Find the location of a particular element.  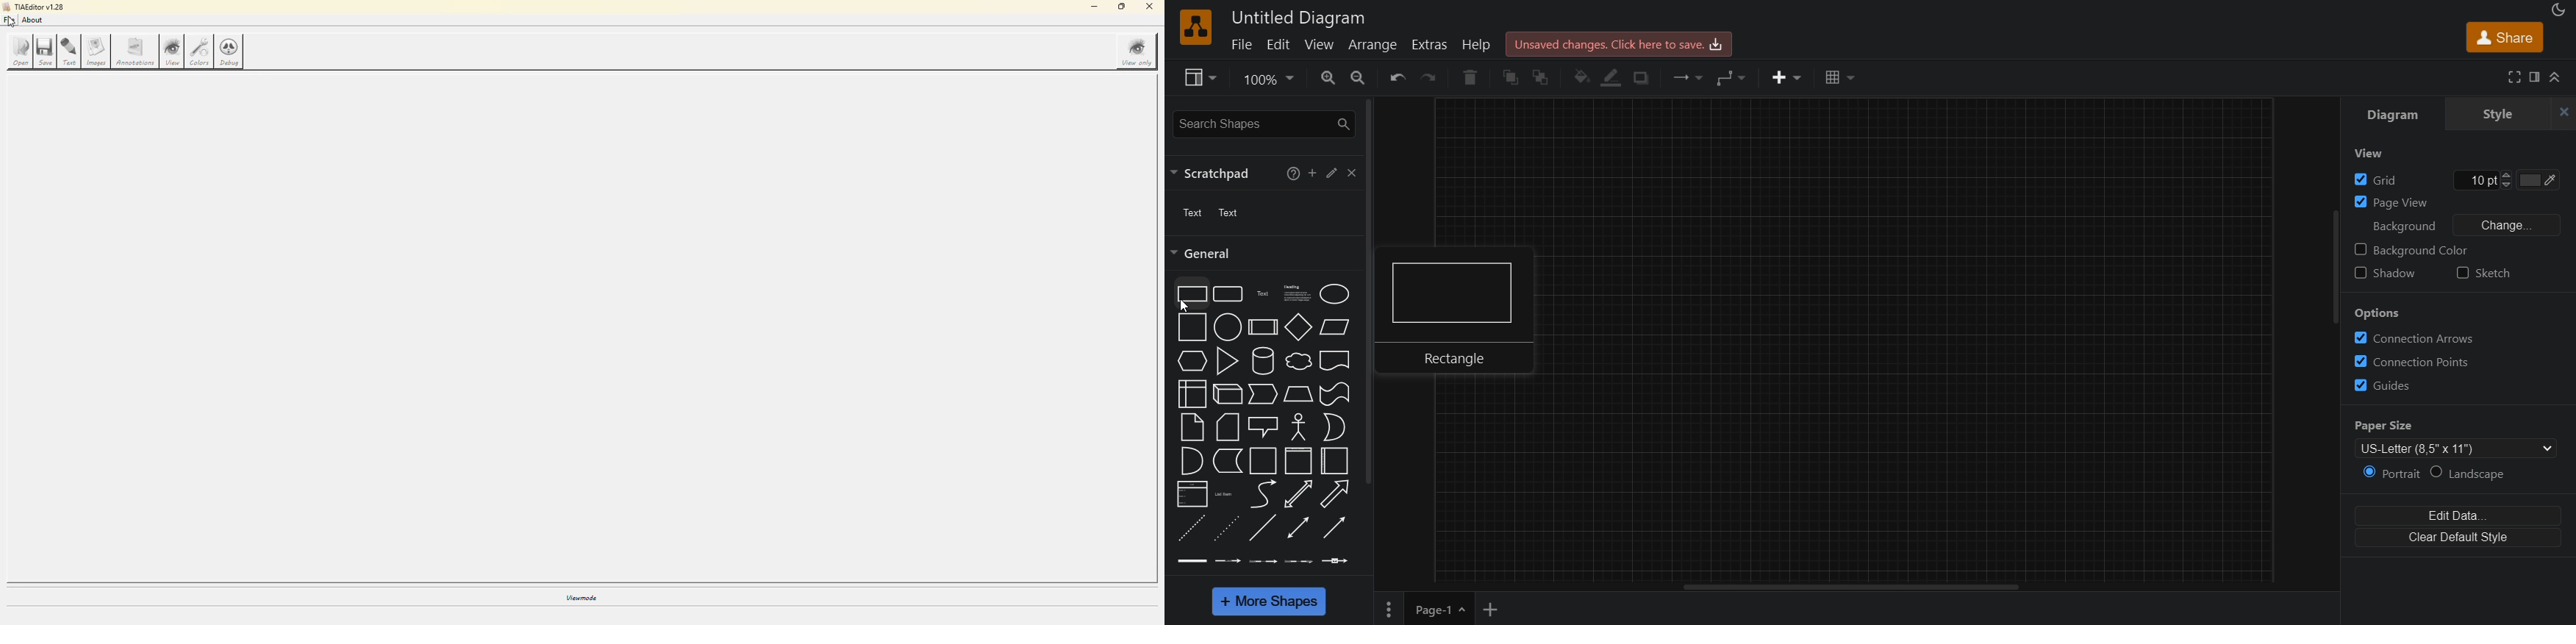

current page is located at coordinates (1441, 609).